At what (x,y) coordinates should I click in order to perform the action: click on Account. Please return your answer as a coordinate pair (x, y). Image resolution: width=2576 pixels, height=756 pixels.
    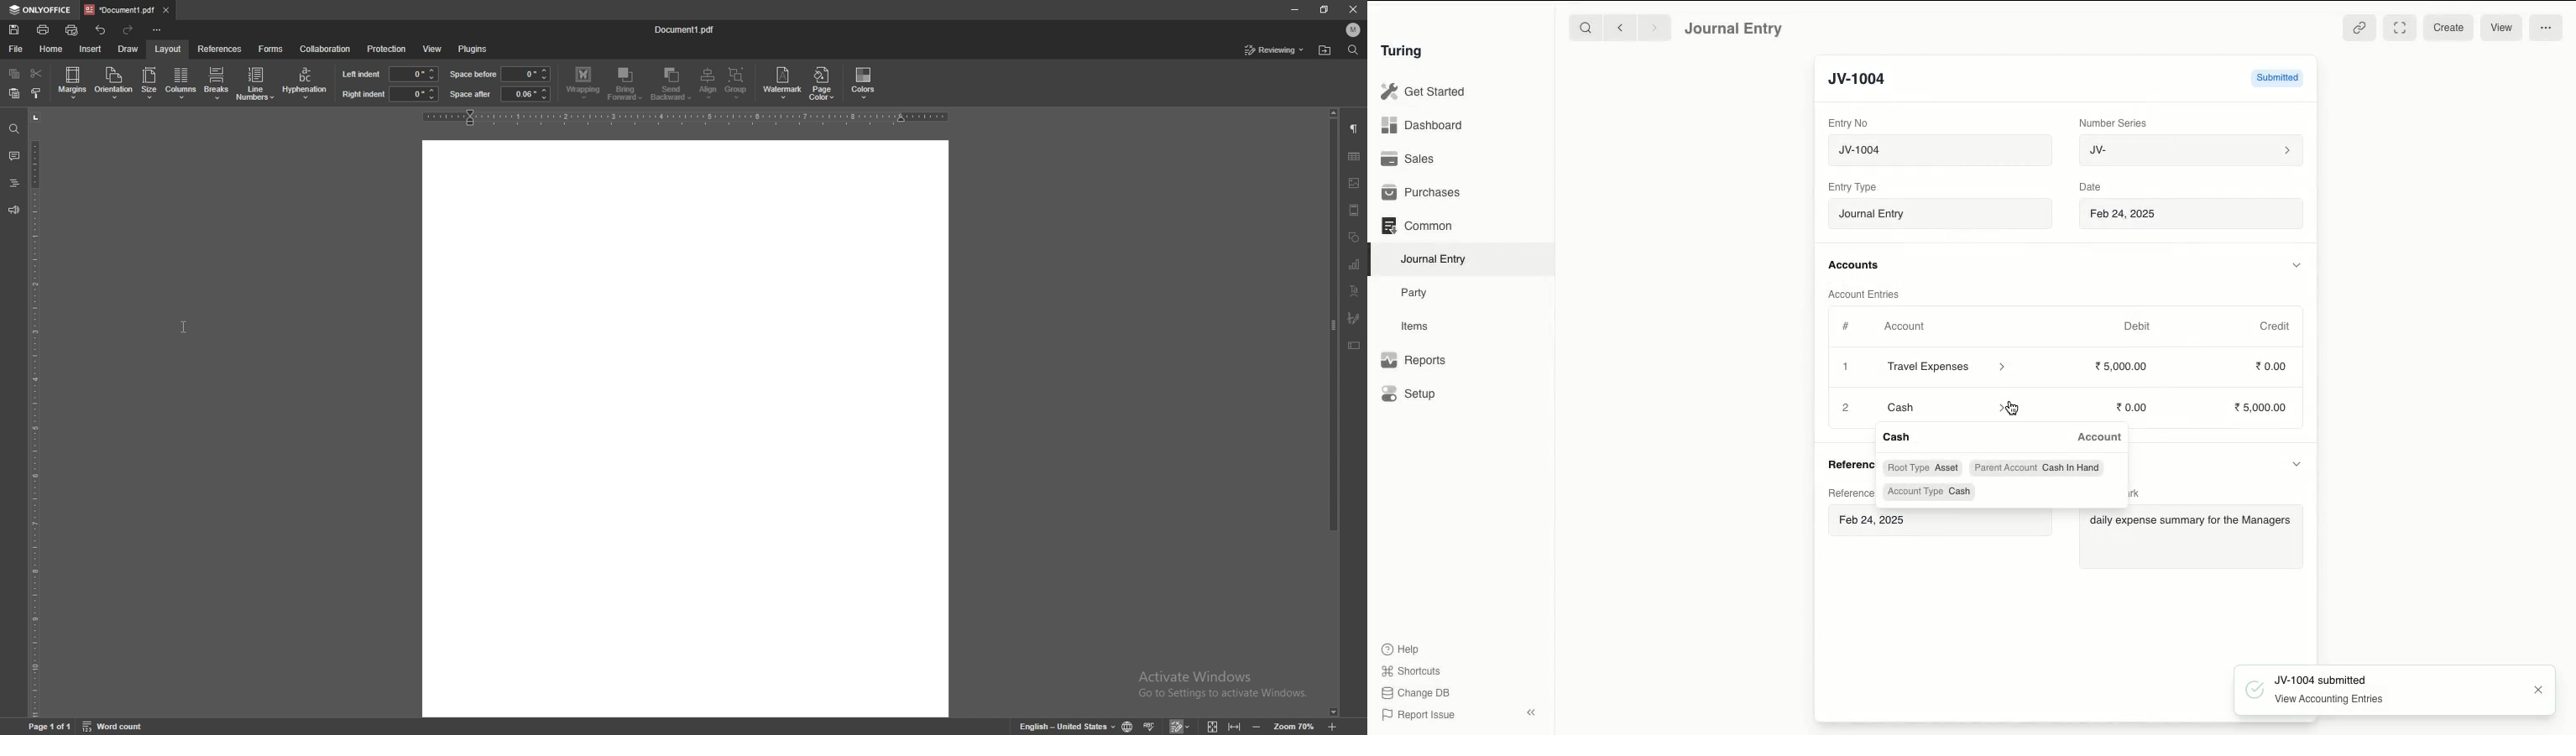
    Looking at the image, I should click on (2099, 438).